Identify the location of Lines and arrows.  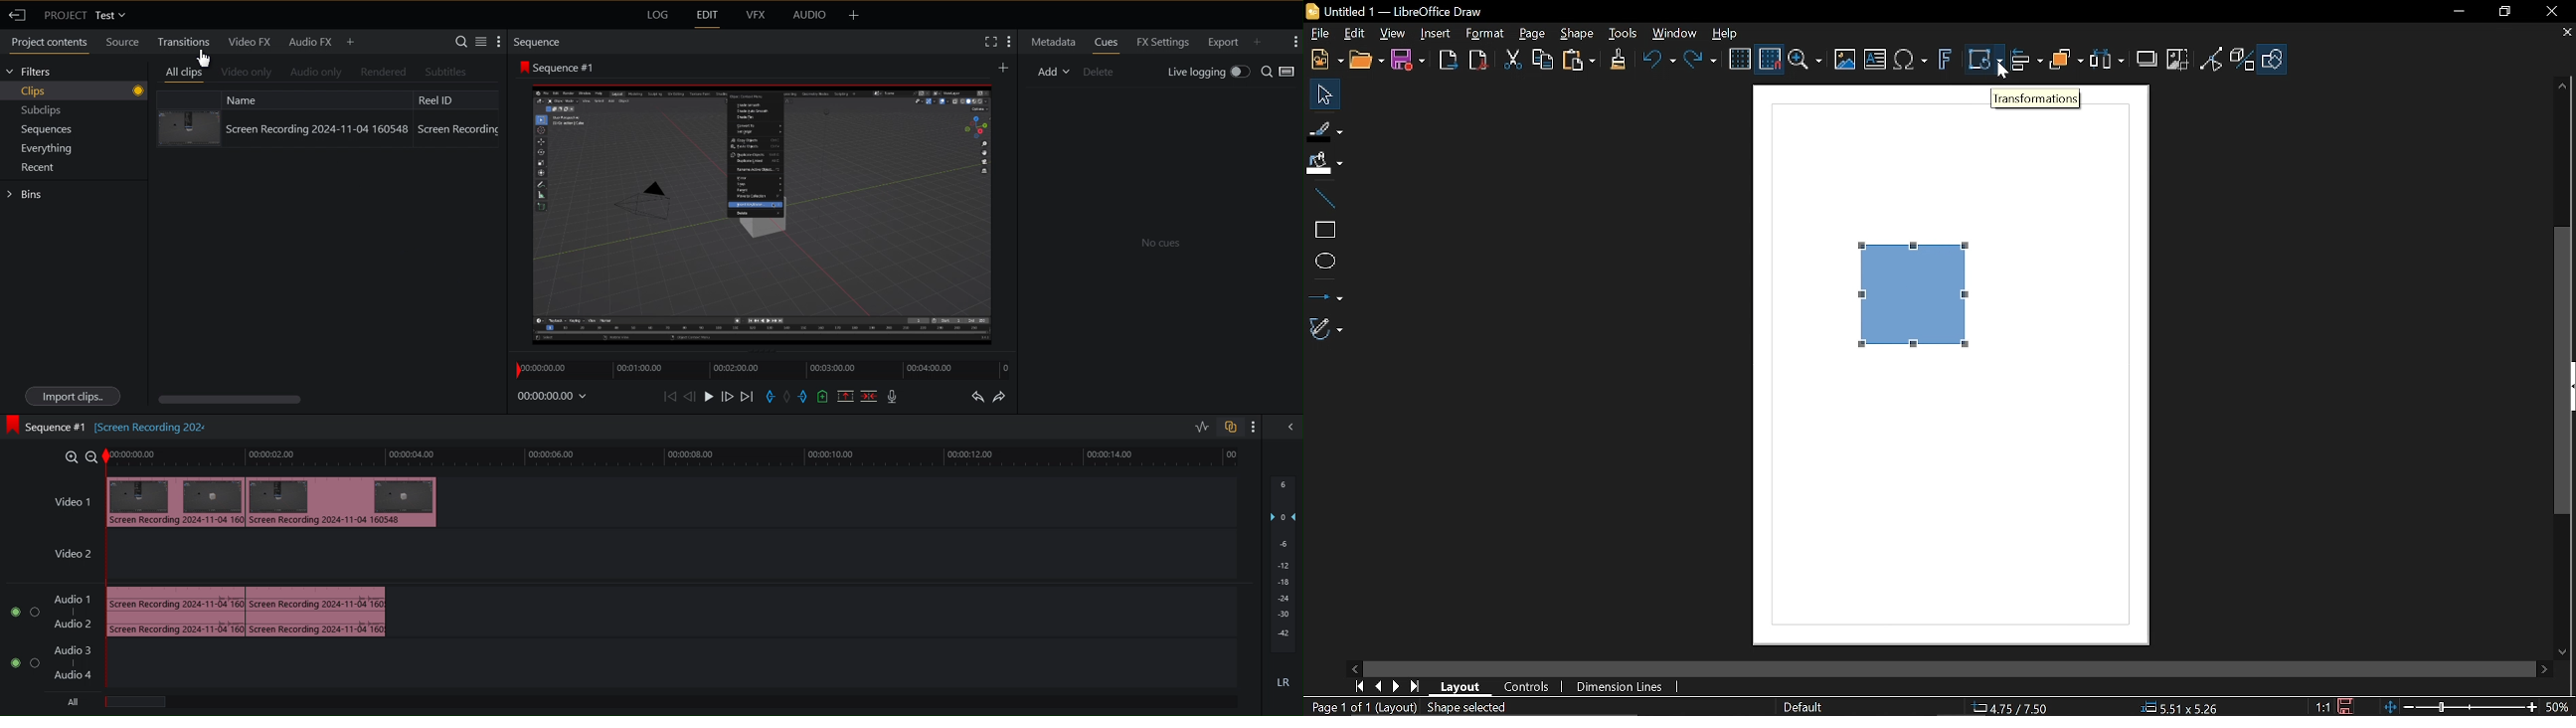
(1325, 294).